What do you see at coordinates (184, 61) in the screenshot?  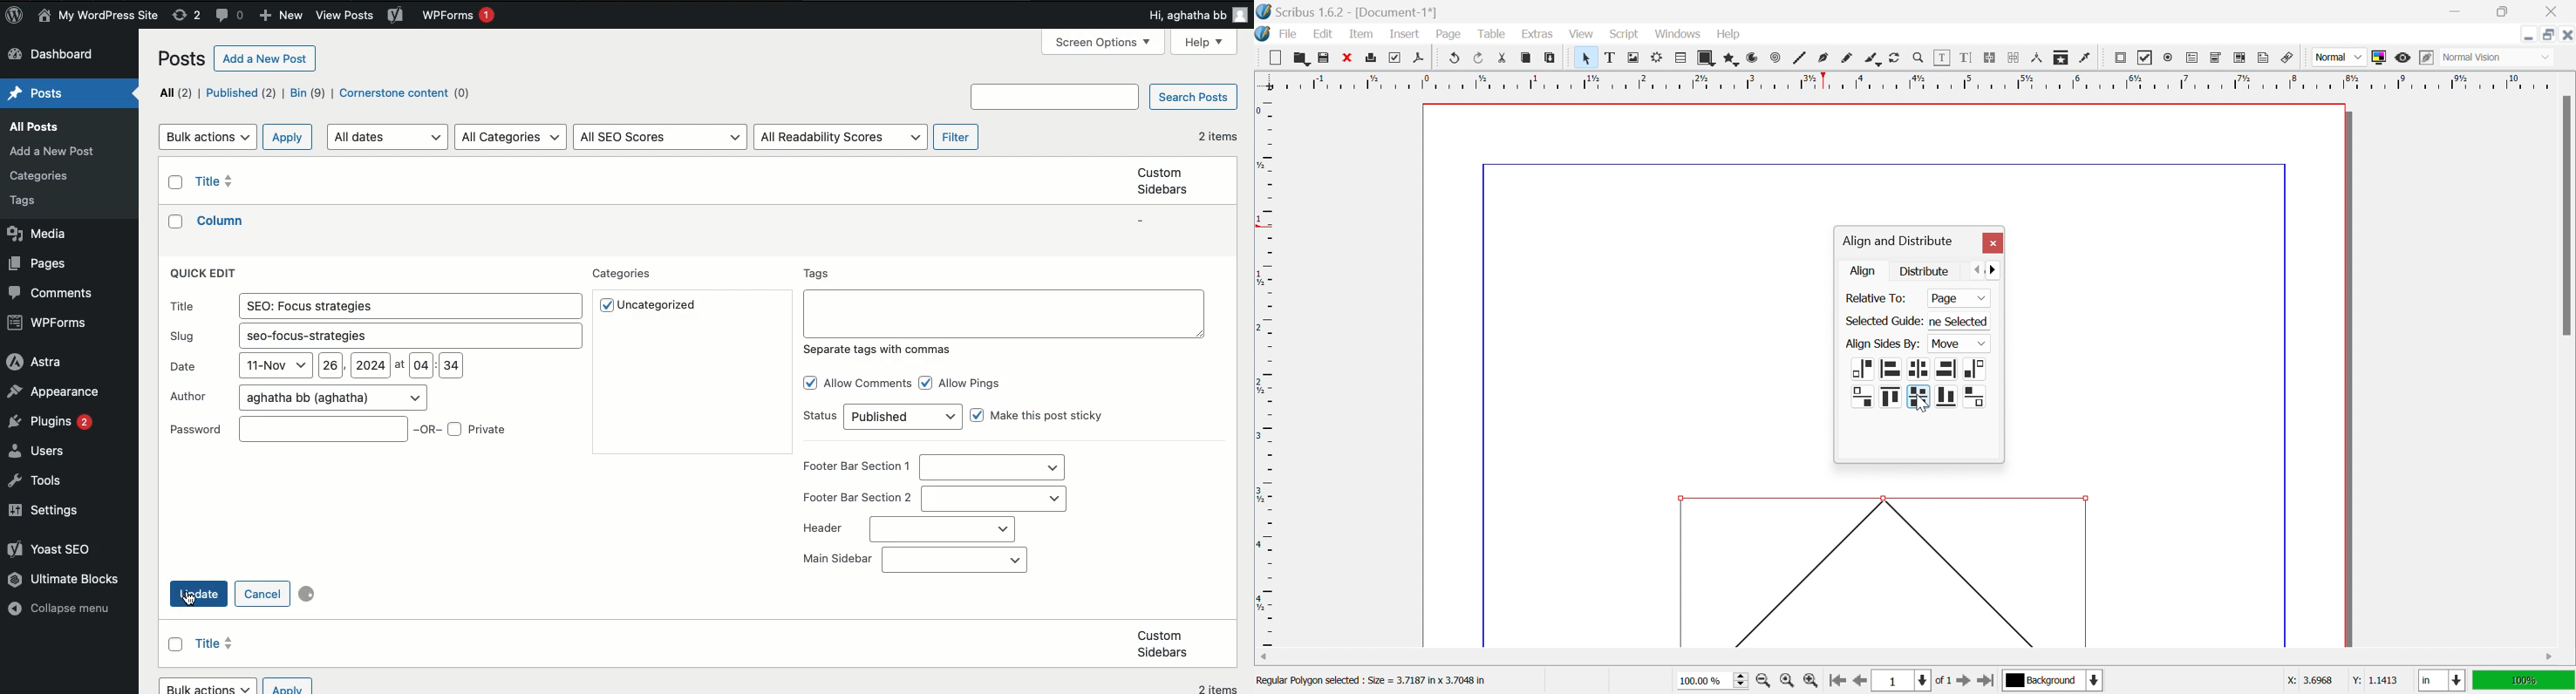 I see `Posts` at bounding box center [184, 61].